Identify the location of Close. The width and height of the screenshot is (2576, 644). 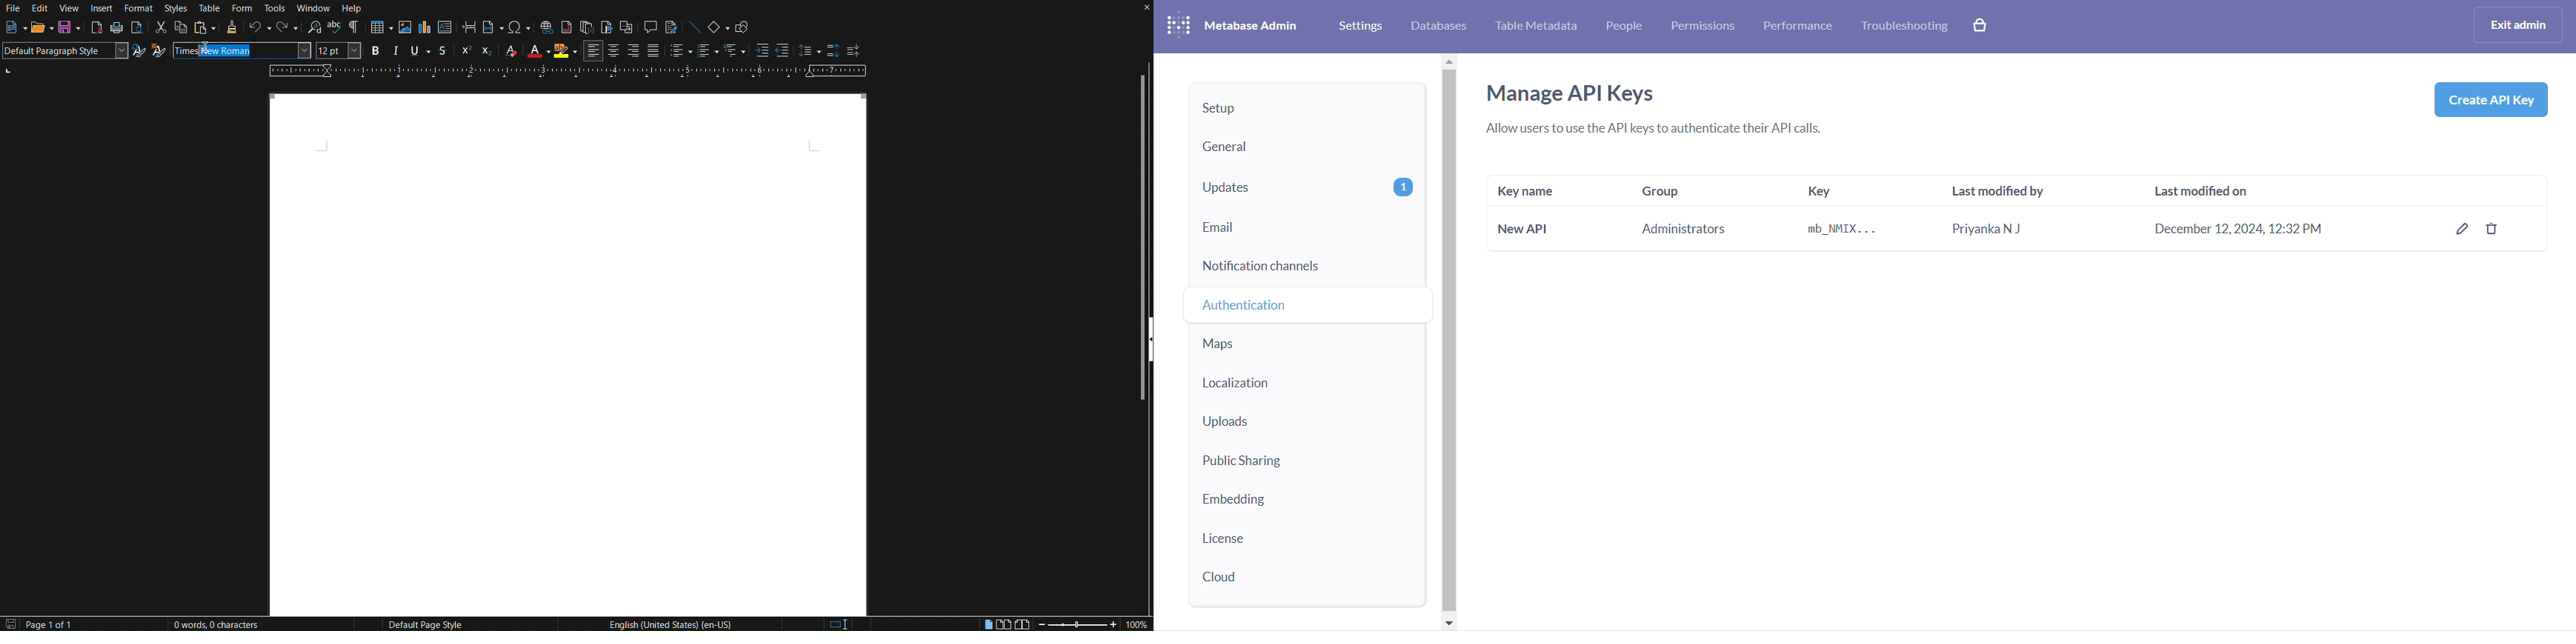
(1140, 10).